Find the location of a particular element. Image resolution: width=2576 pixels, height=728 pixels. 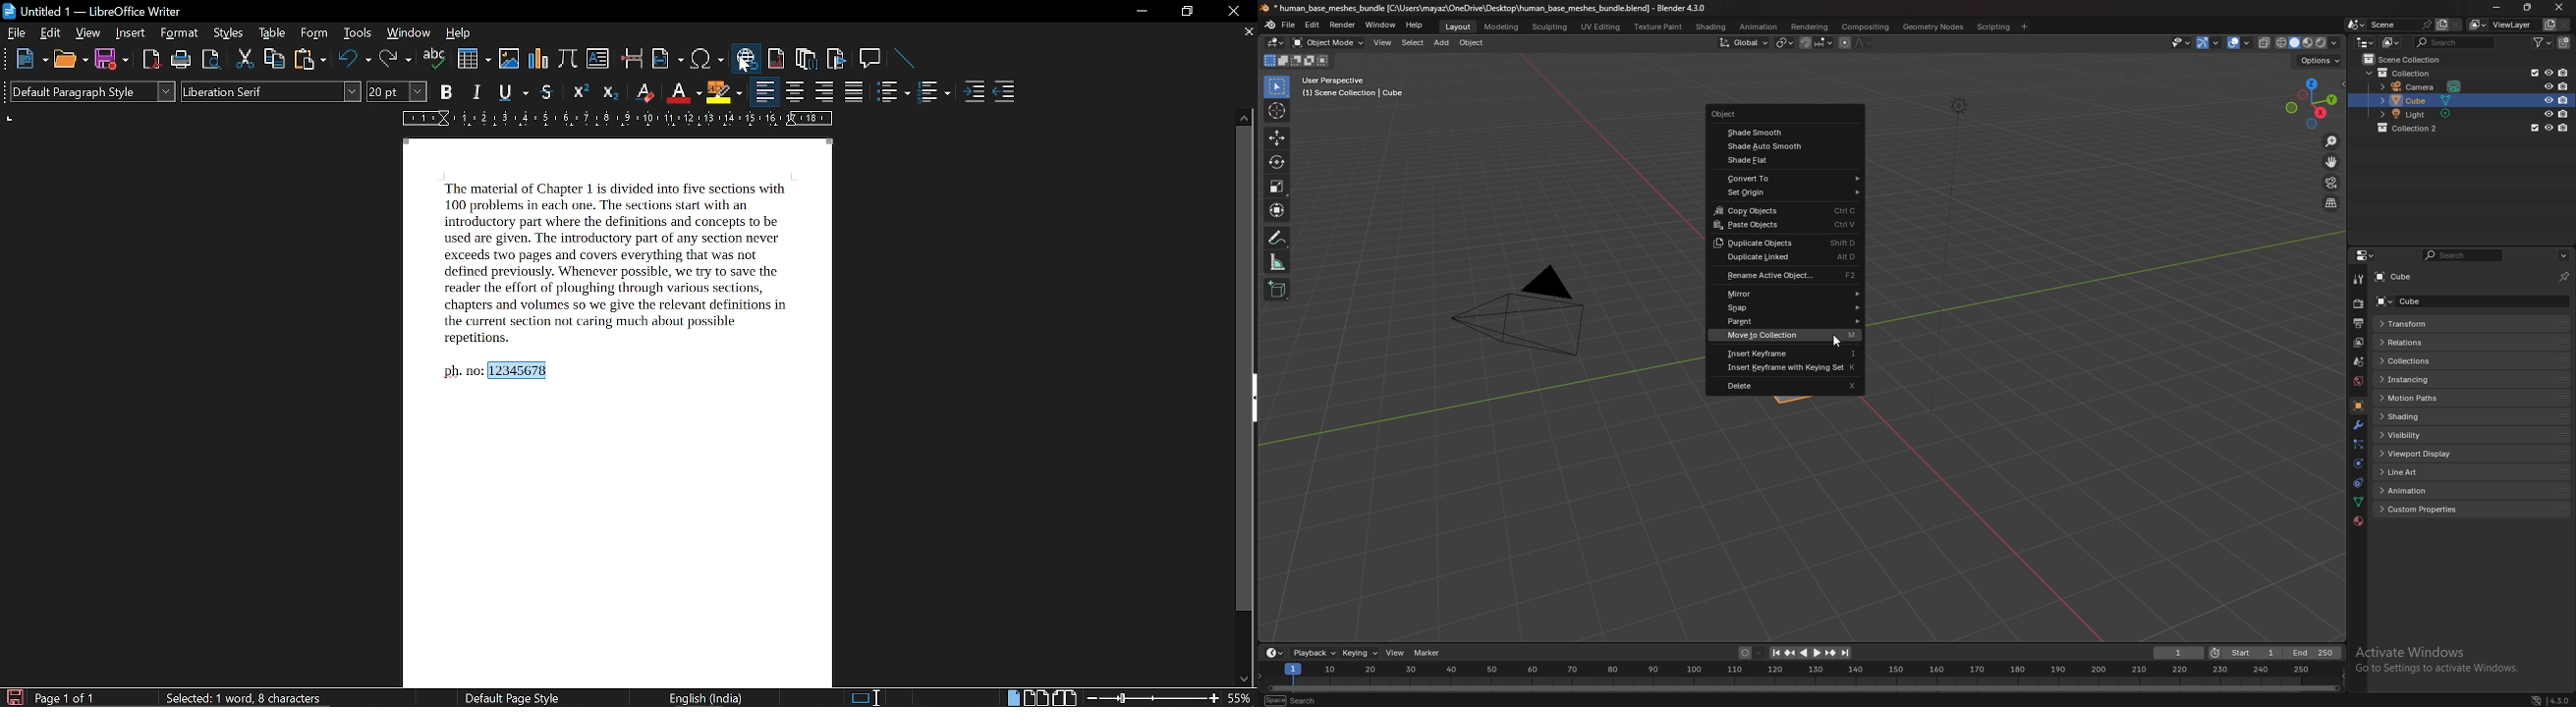

new is located at coordinates (32, 59).